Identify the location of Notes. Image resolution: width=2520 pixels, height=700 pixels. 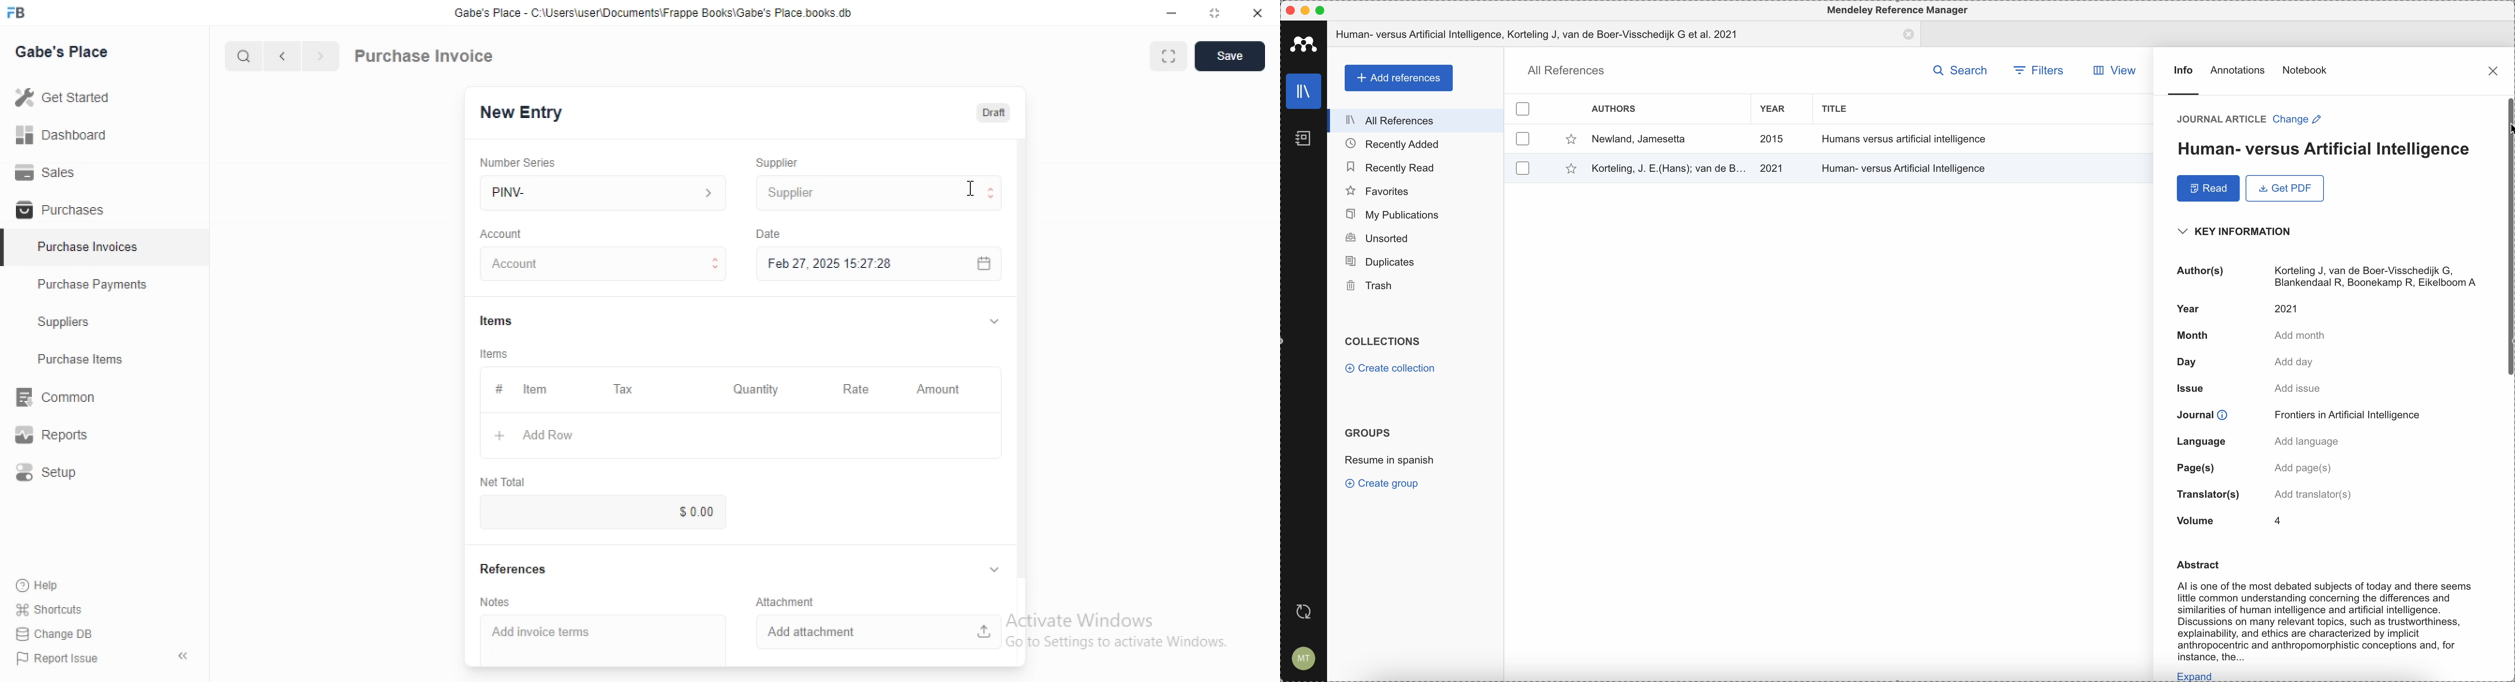
(495, 602).